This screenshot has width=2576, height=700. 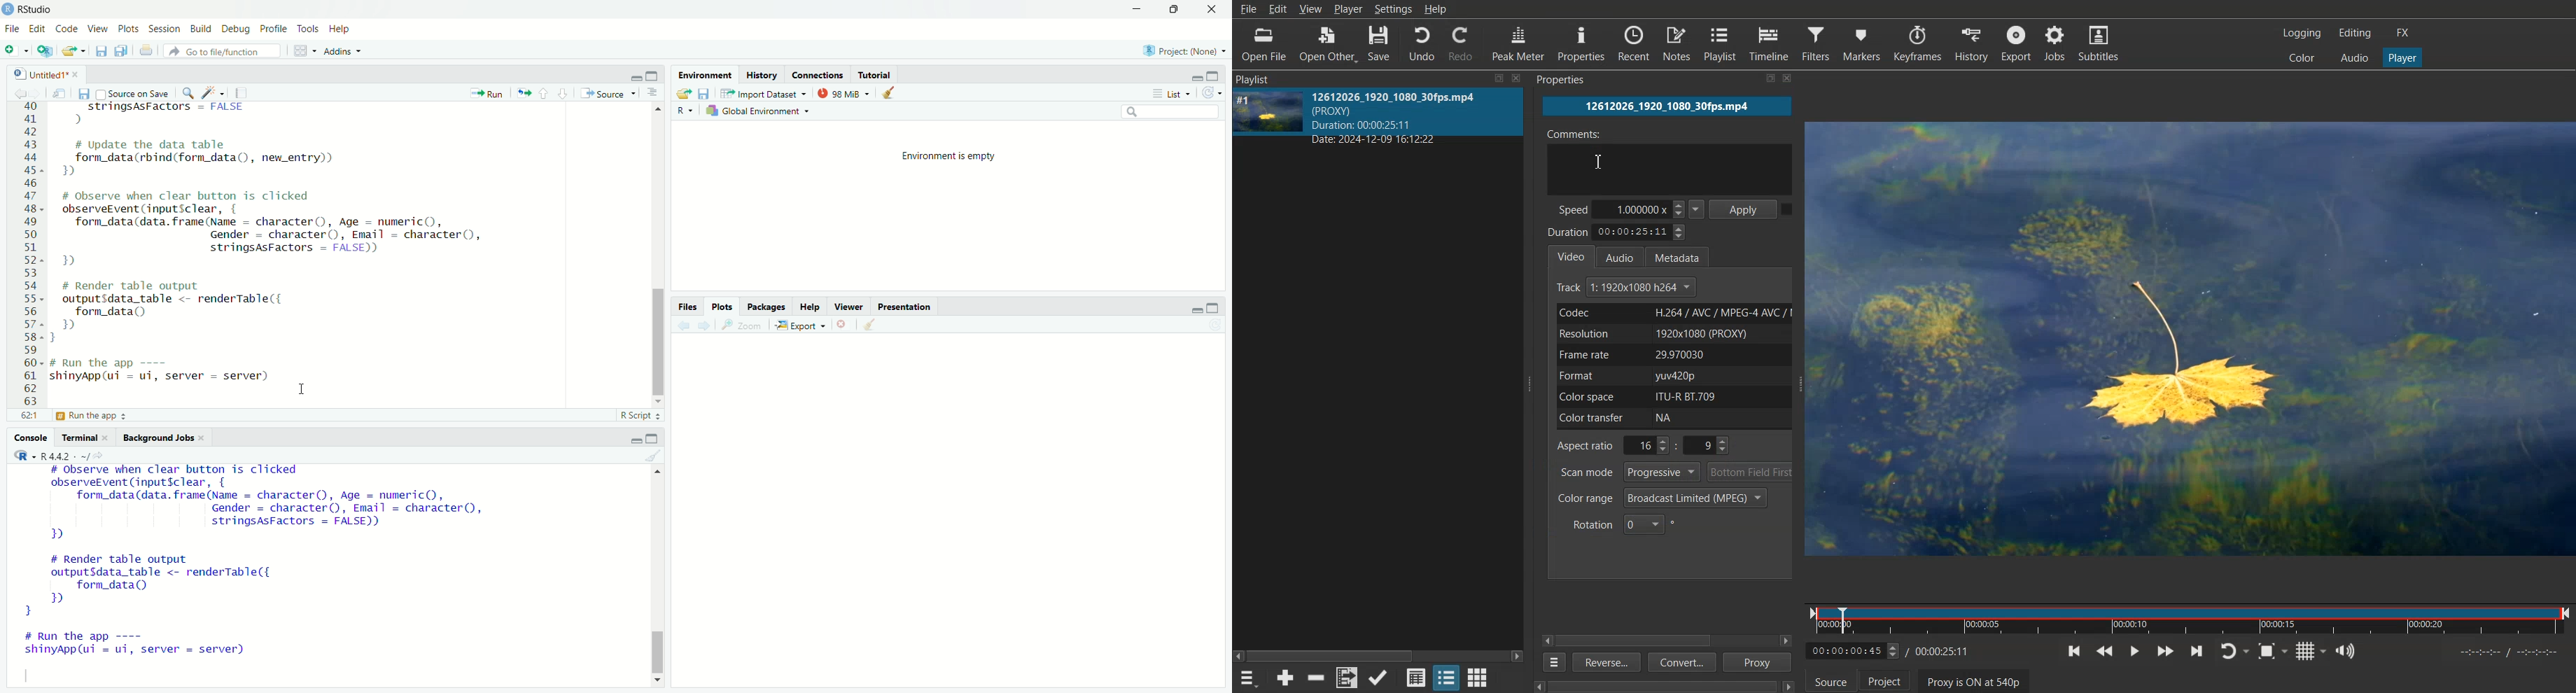 What do you see at coordinates (561, 92) in the screenshot?
I see `go to next section/chunk` at bounding box center [561, 92].